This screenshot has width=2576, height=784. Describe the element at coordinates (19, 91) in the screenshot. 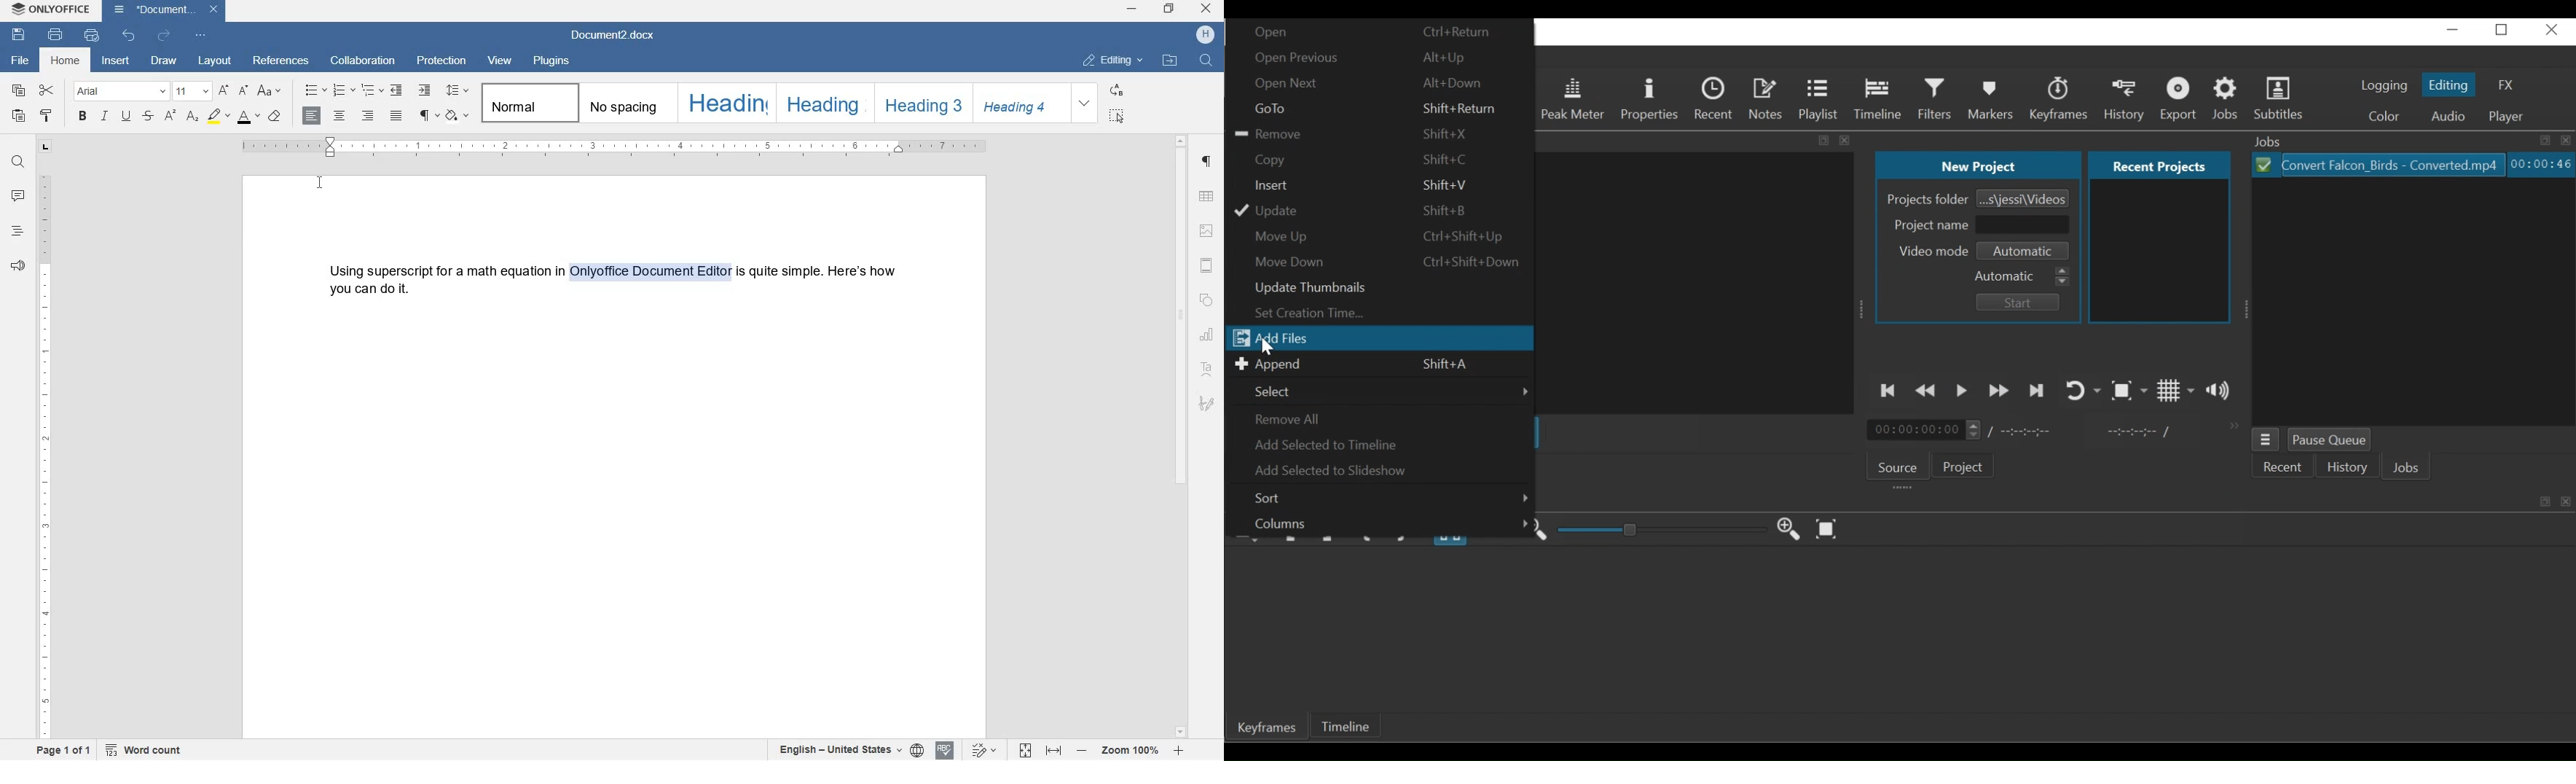

I see `copy` at that location.